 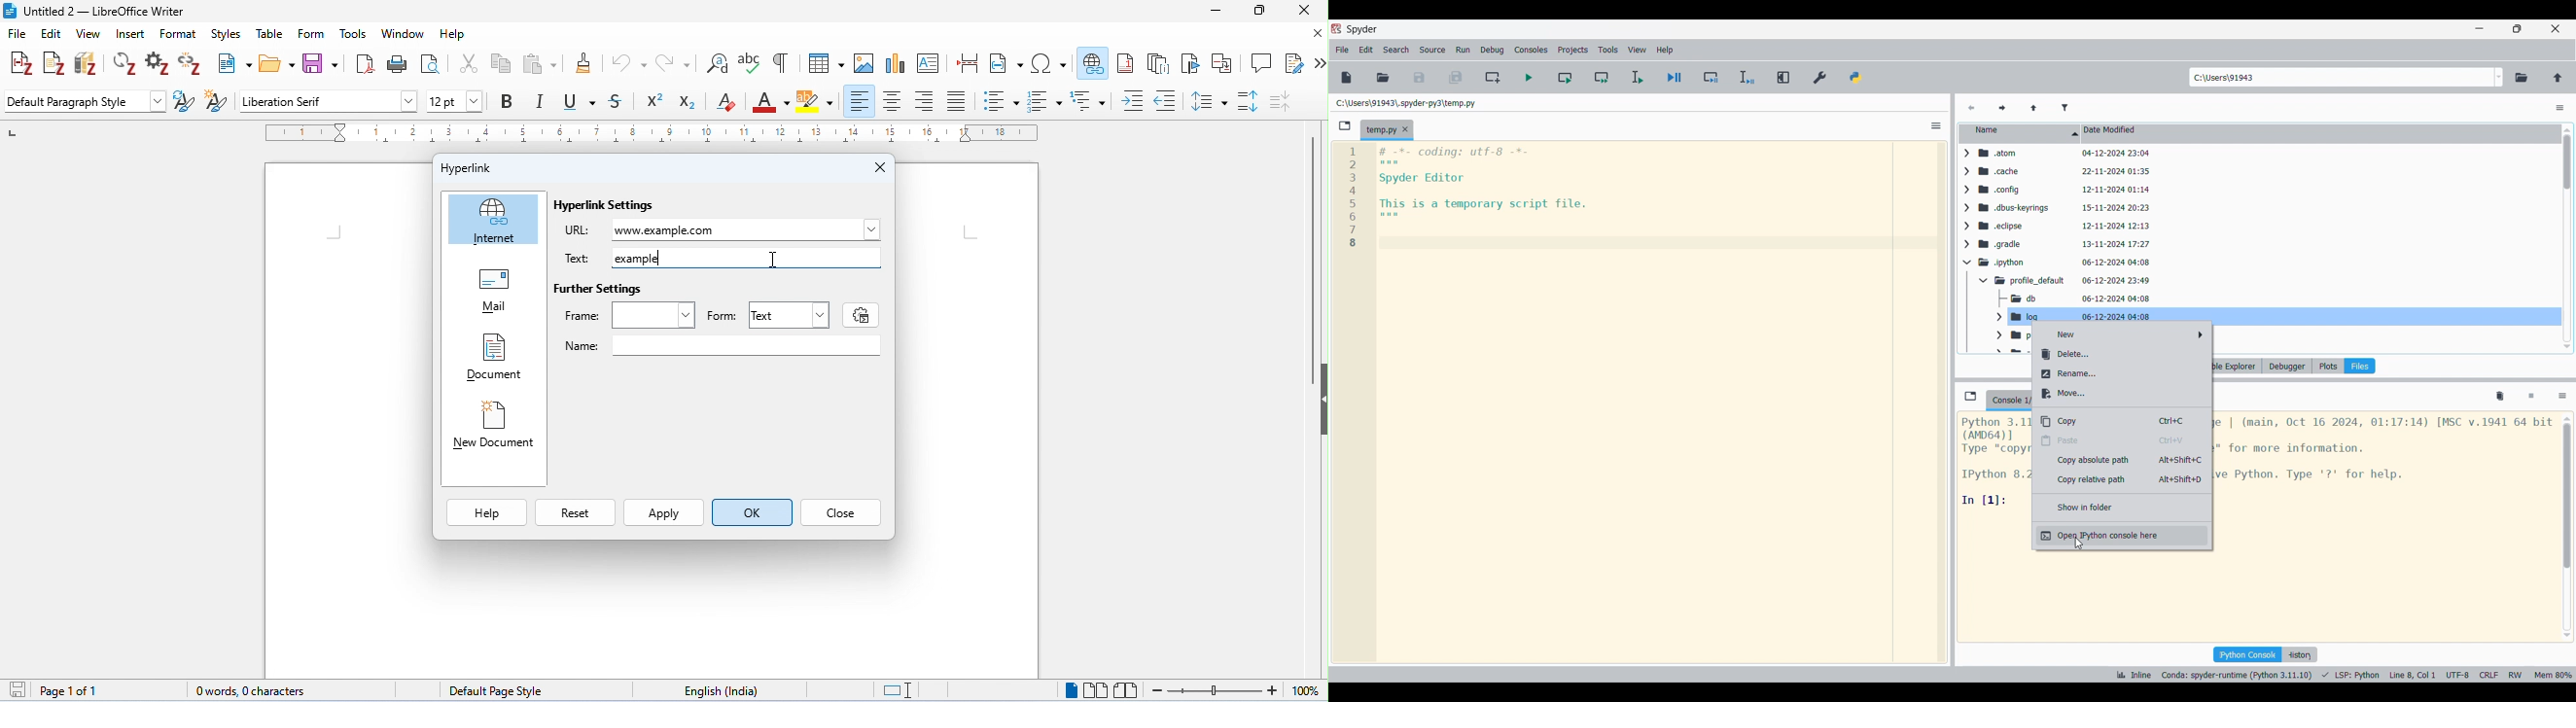 What do you see at coordinates (617, 101) in the screenshot?
I see `strikethrough` at bounding box center [617, 101].